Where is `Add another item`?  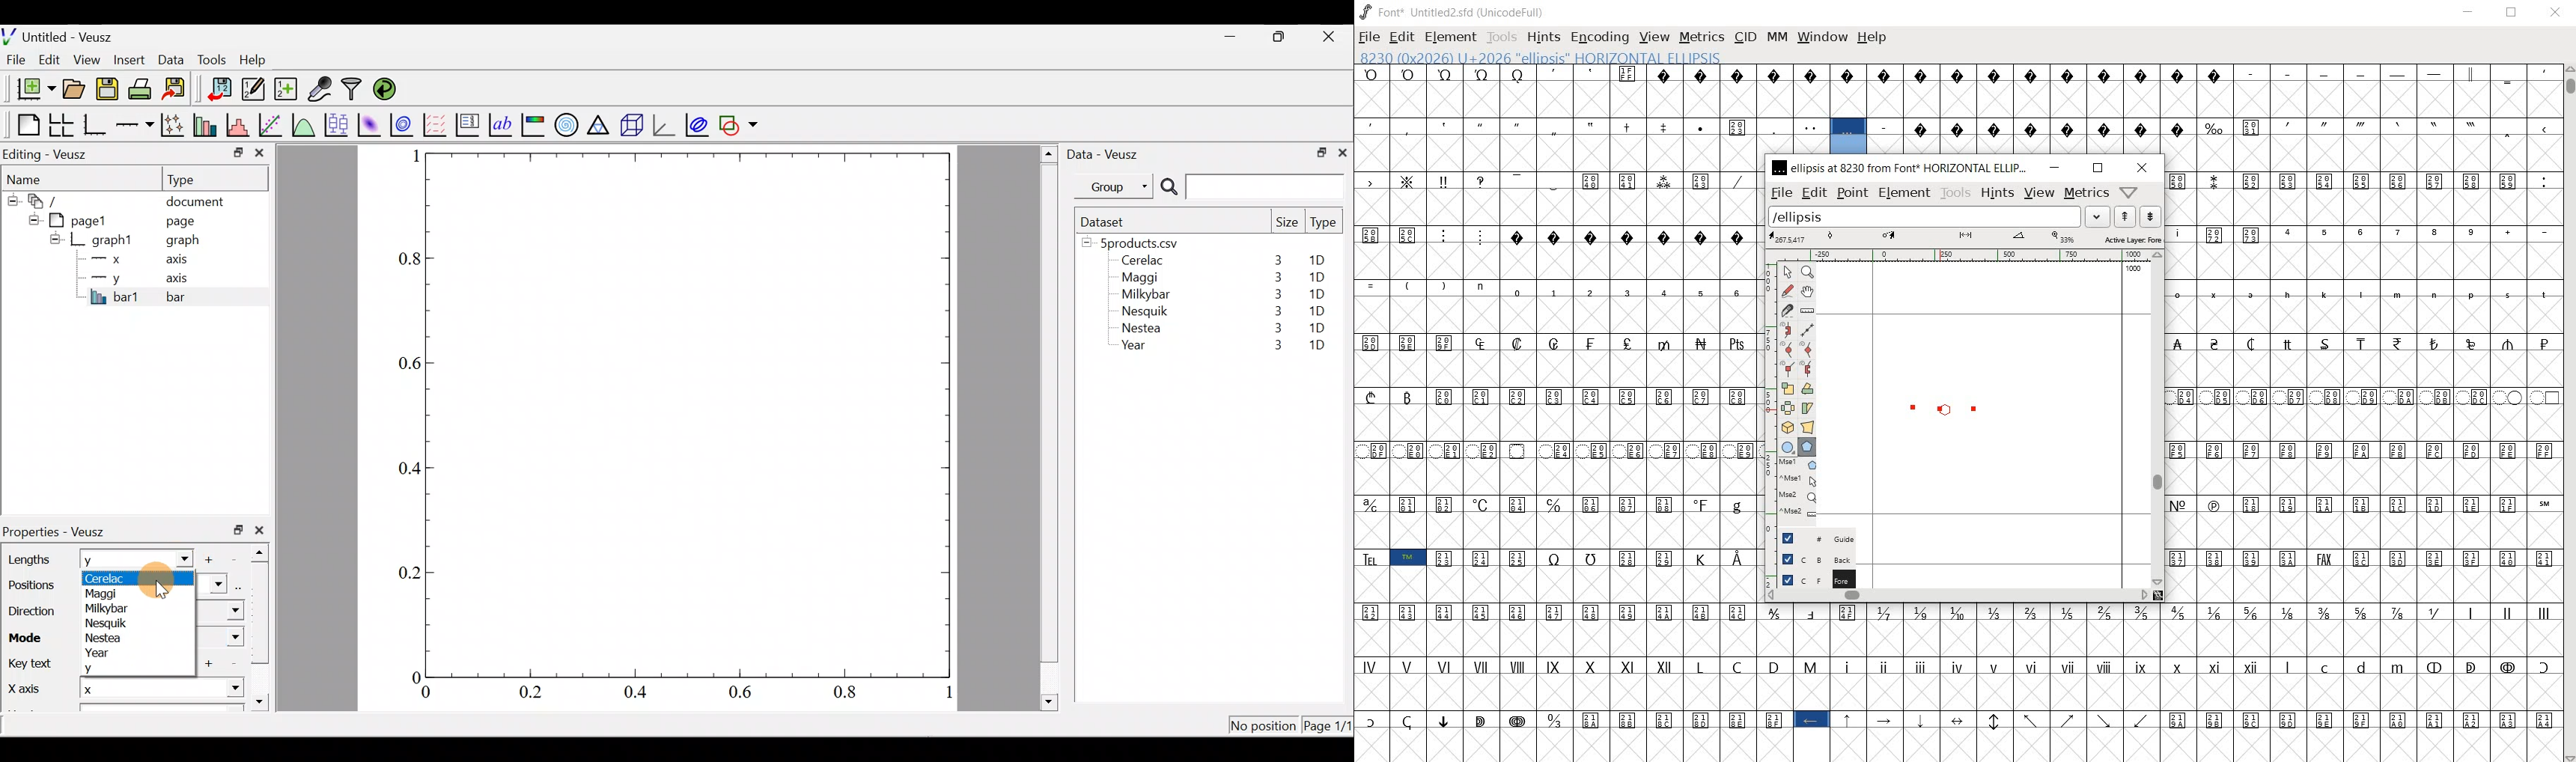 Add another item is located at coordinates (213, 560).